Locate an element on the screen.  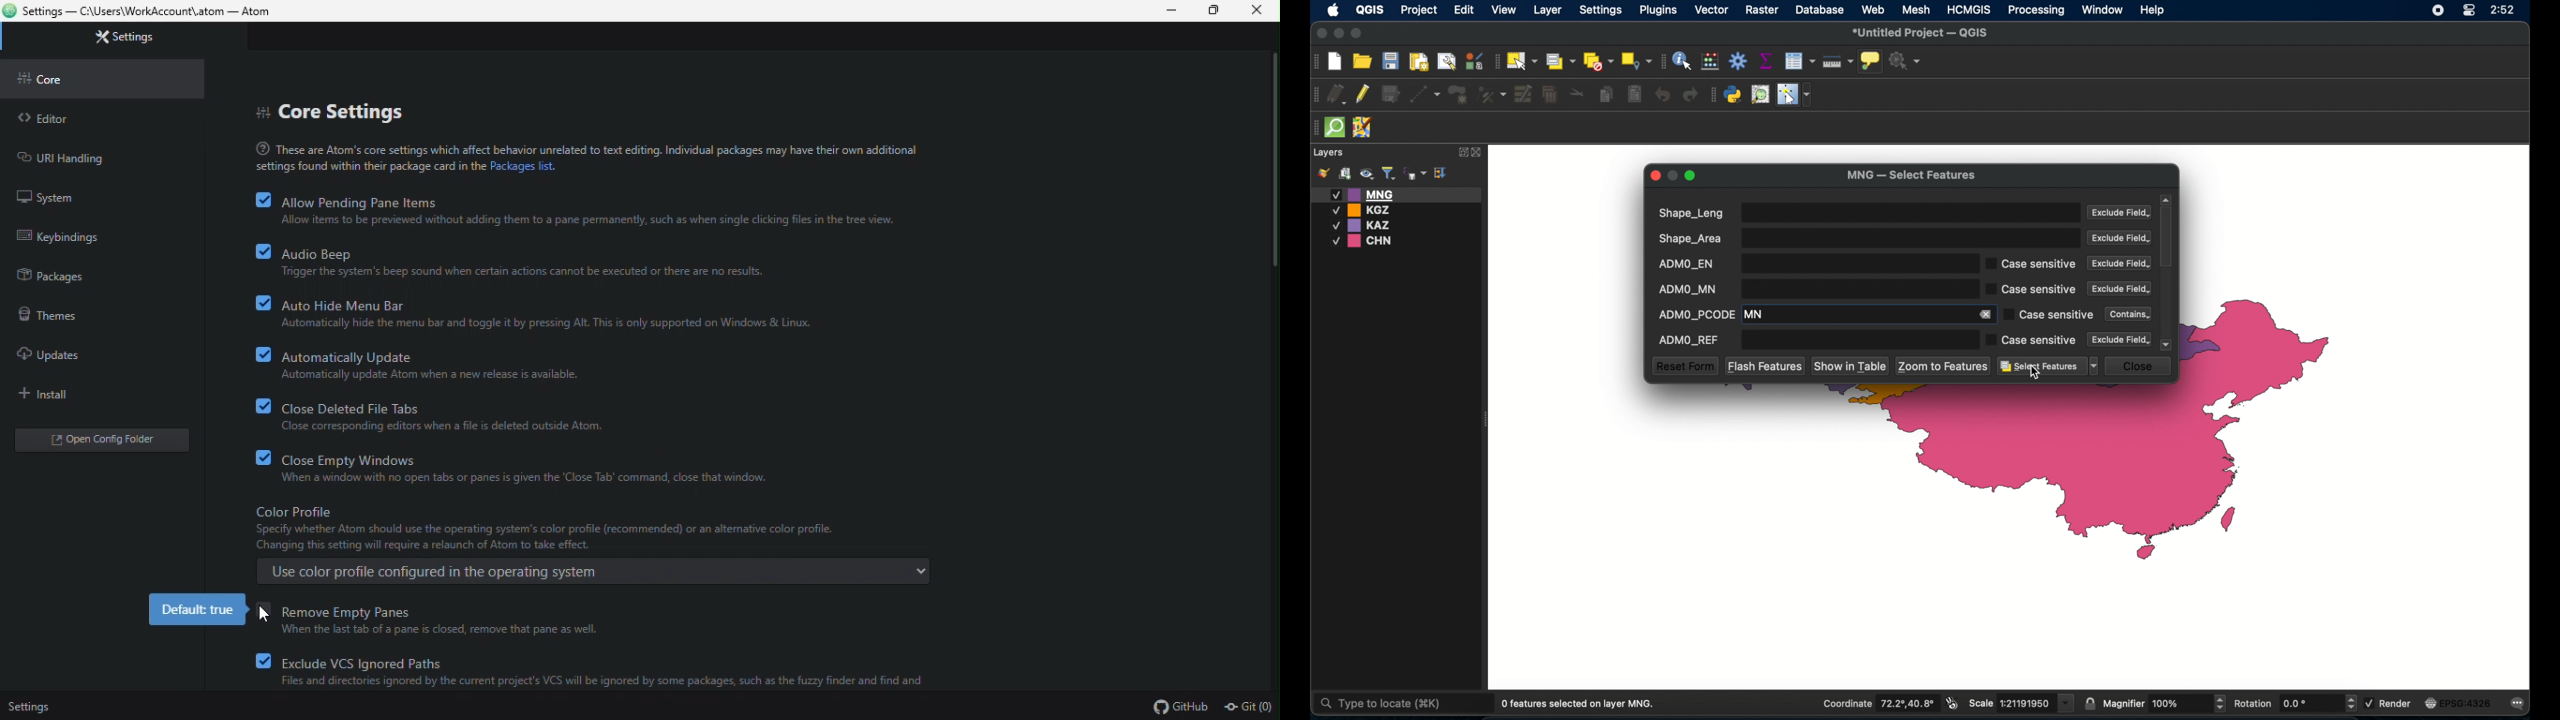
current edits is located at coordinates (1336, 93).